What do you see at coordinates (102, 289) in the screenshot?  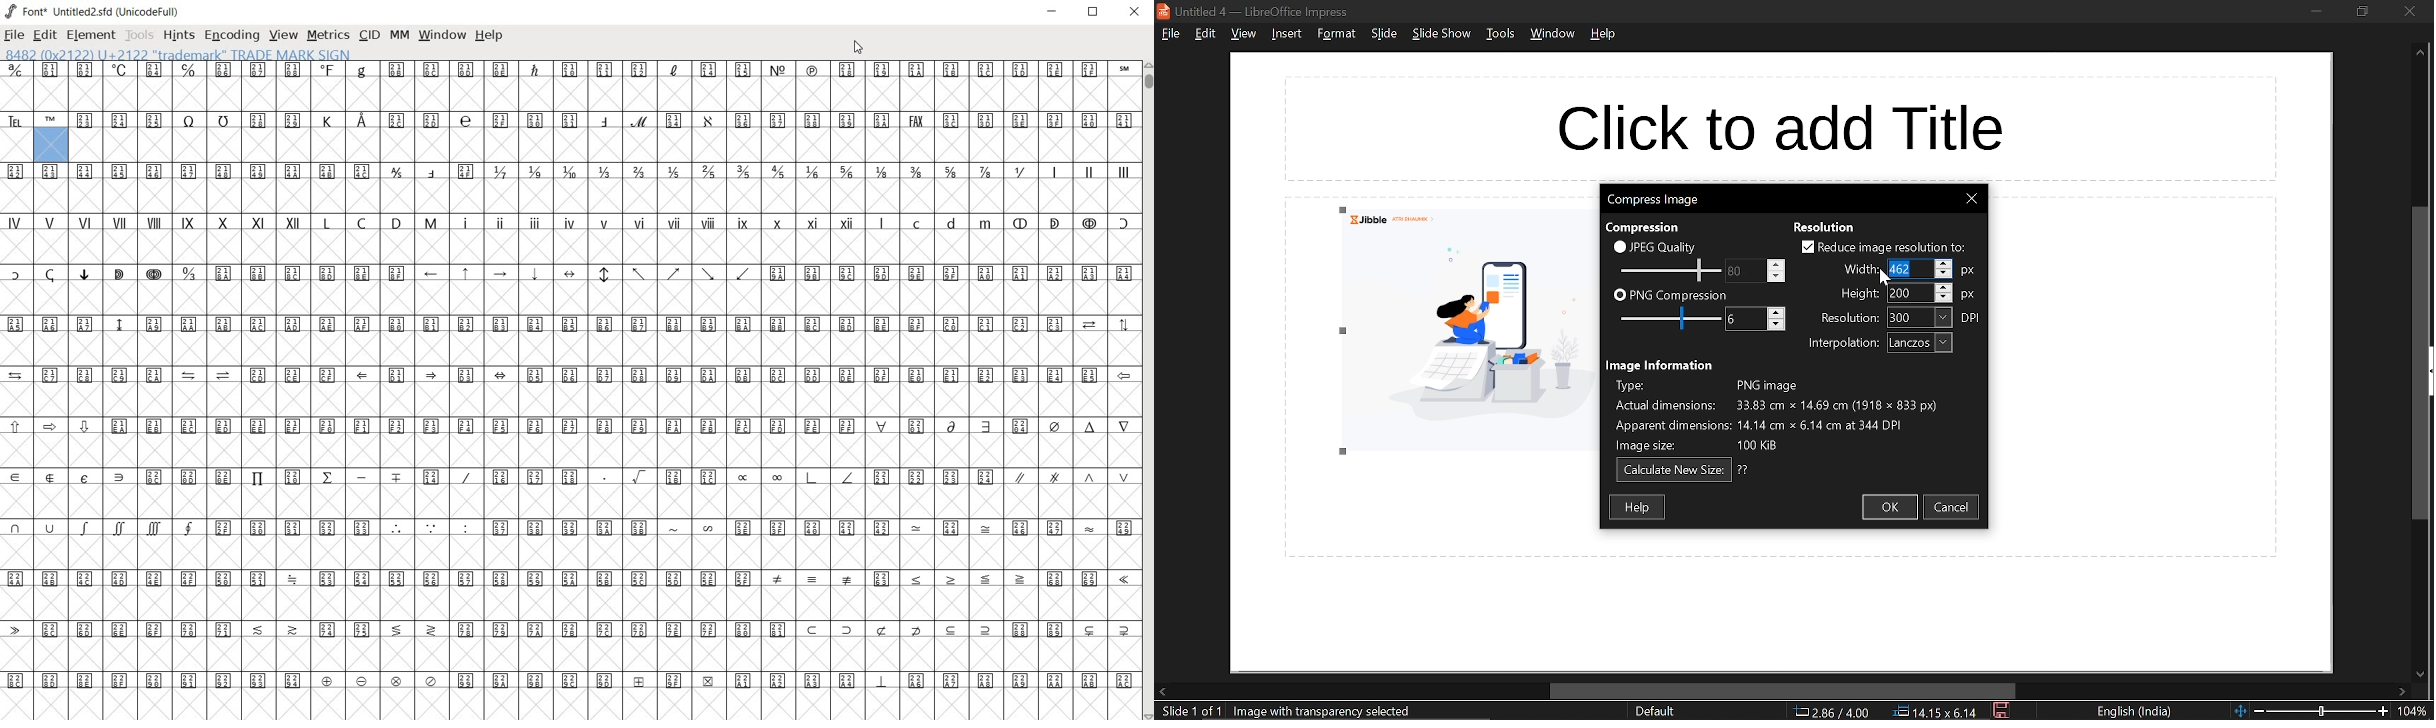 I see `special characters` at bounding box center [102, 289].